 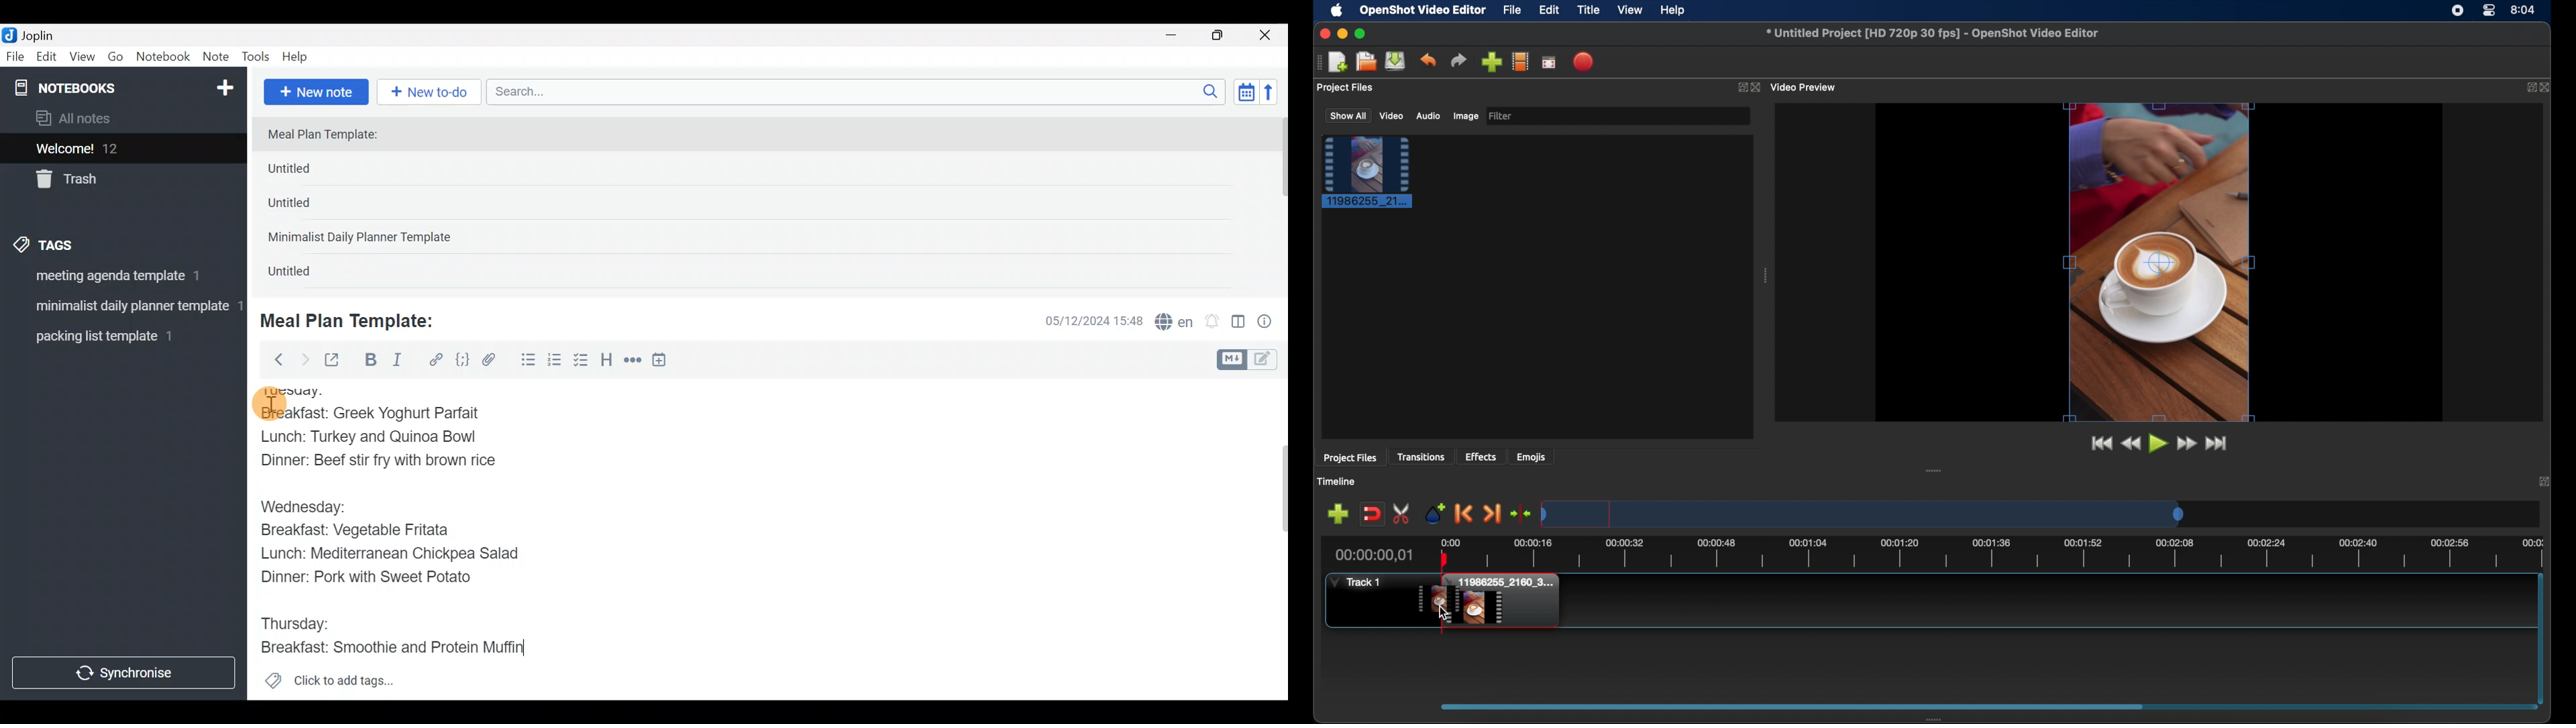 What do you see at coordinates (381, 579) in the screenshot?
I see `Dinner: Pork with Sweet Potato` at bounding box center [381, 579].